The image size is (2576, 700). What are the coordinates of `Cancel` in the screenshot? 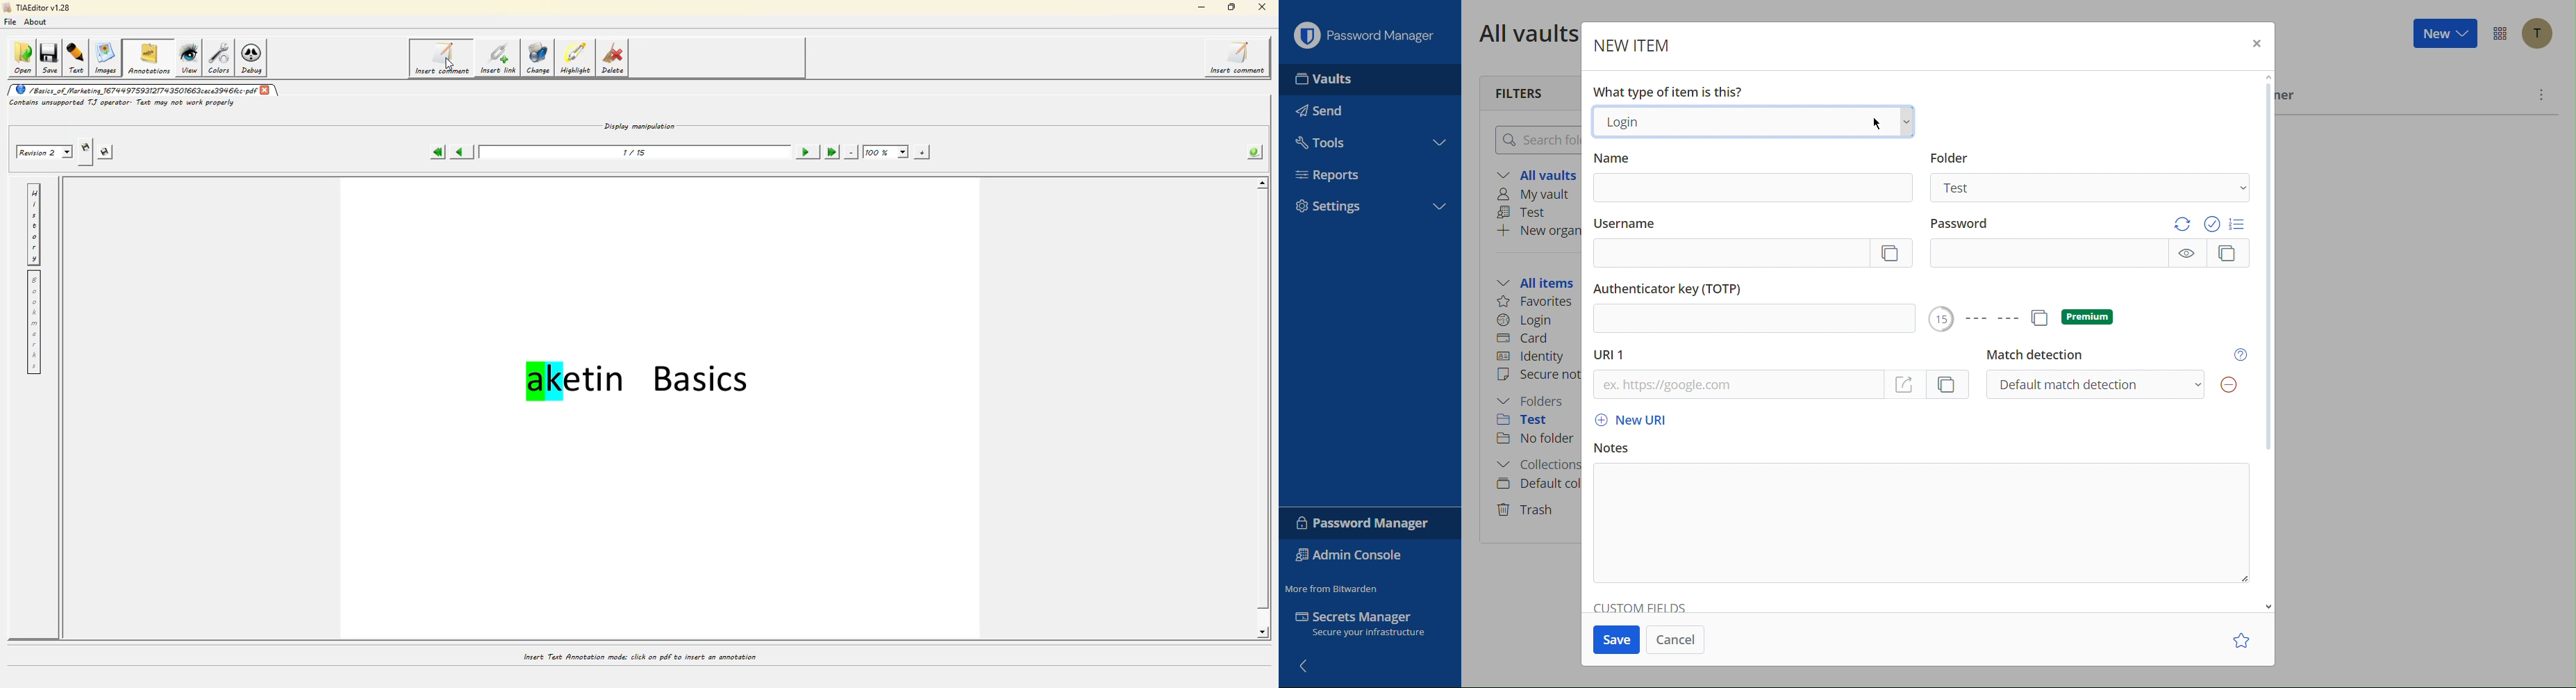 It's located at (1675, 640).